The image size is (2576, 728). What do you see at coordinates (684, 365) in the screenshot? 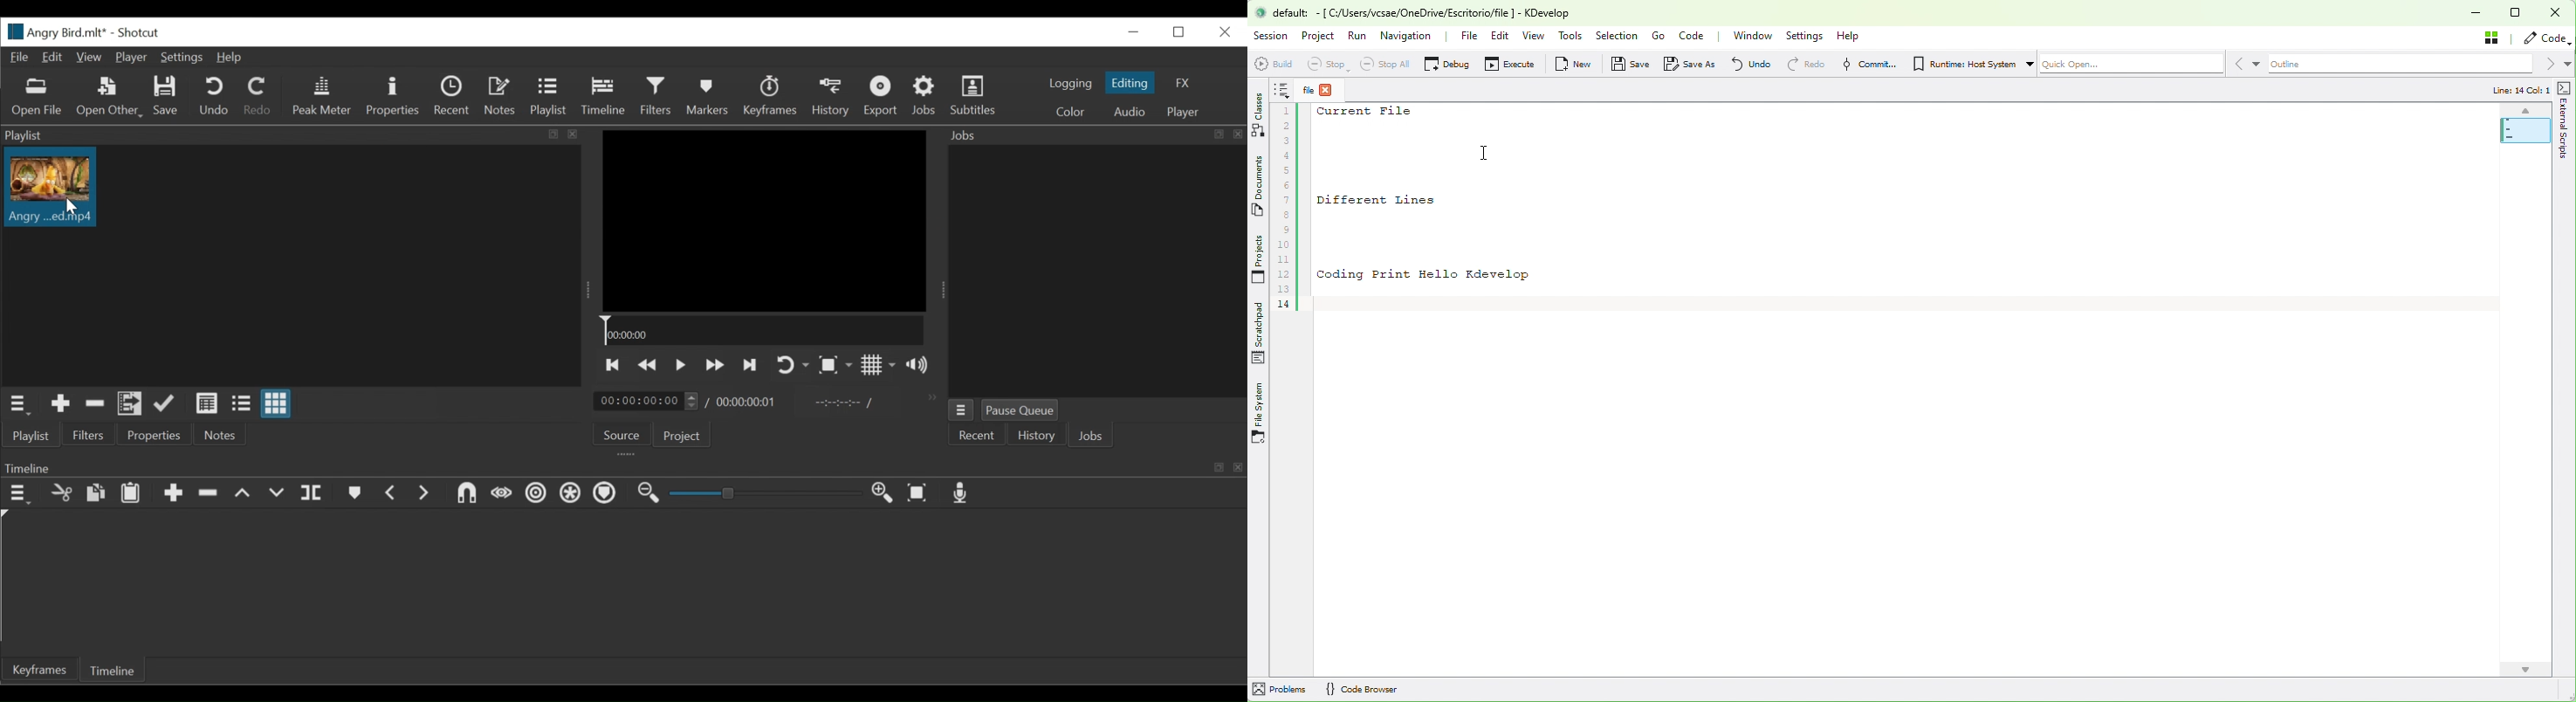
I see `Toggle play or pause` at bounding box center [684, 365].